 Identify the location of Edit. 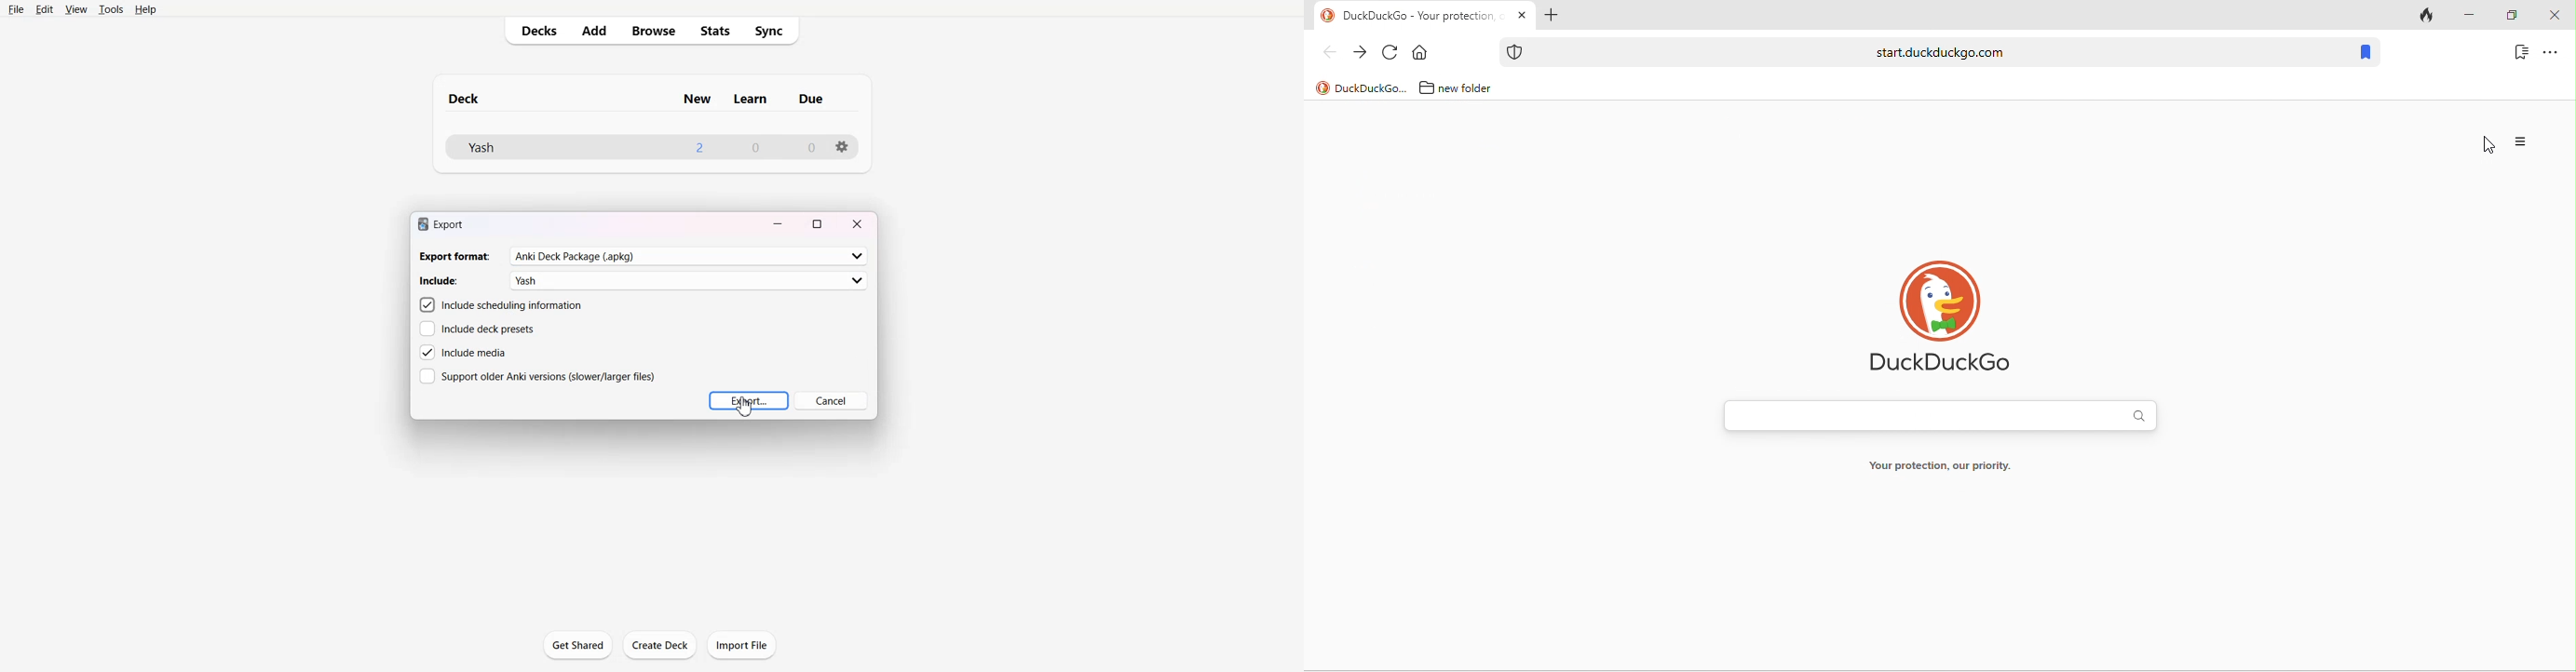
(46, 10).